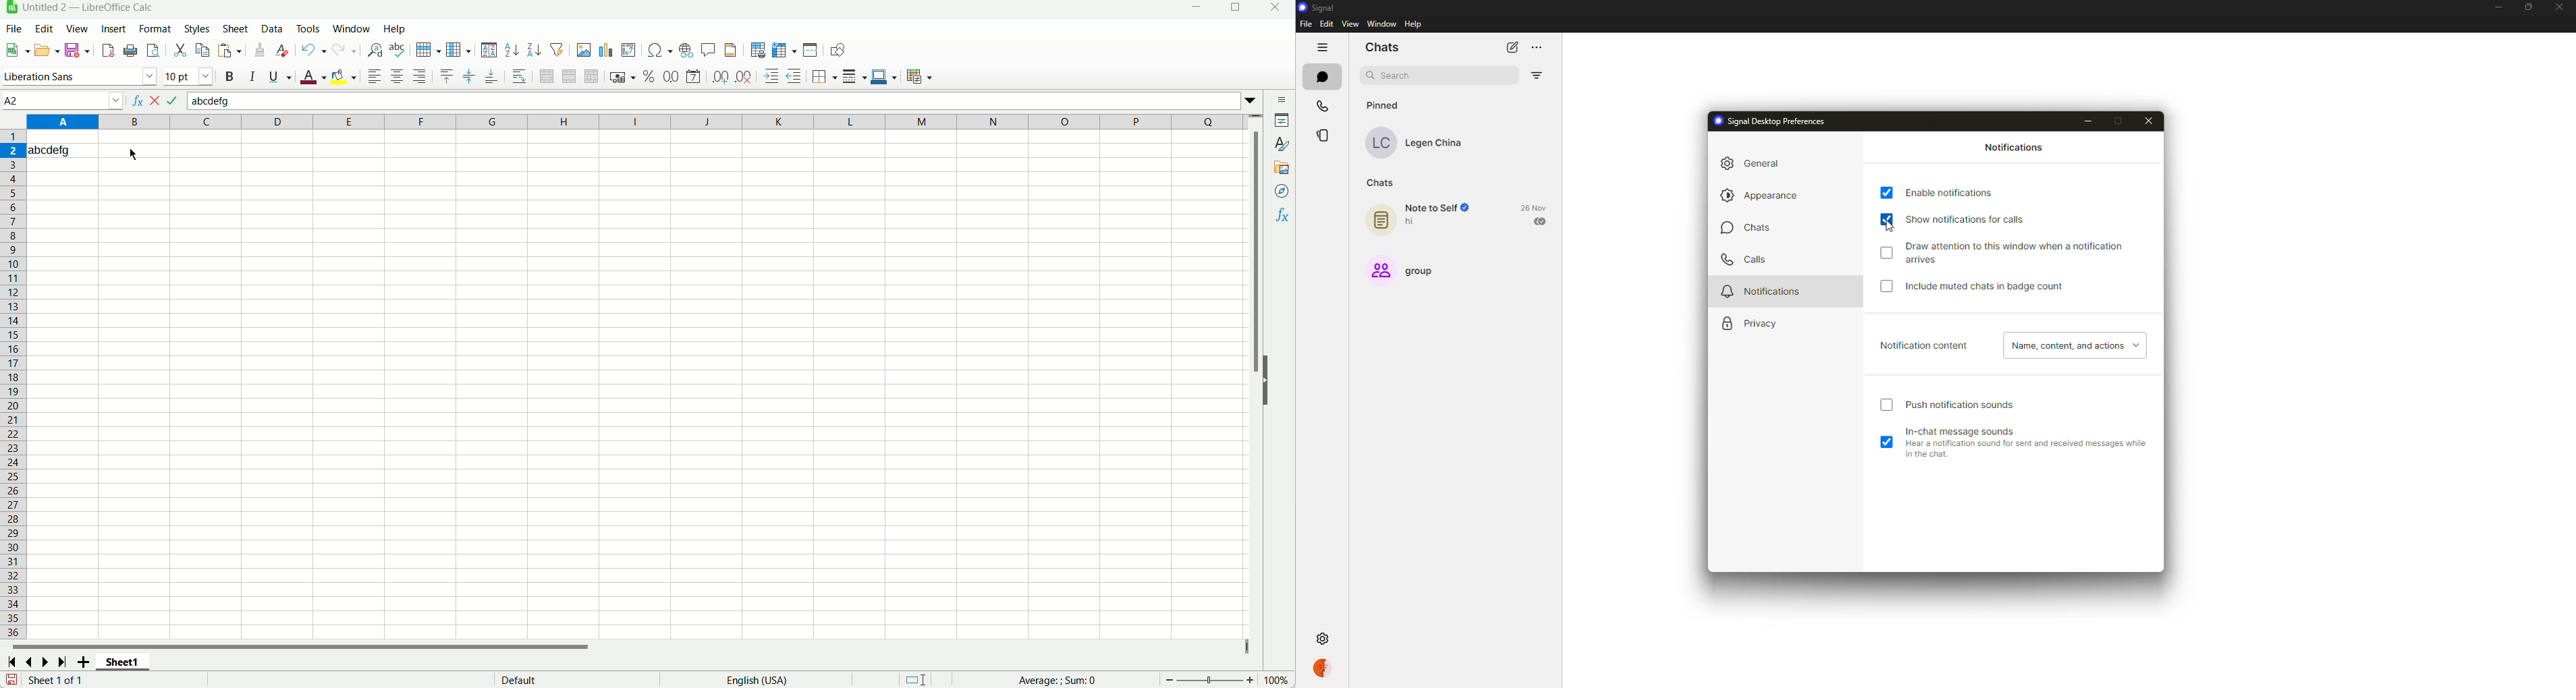 This screenshot has width=2576, height=700. Describe the element at coordinates (1747, 257) in the screenshot. I see `calls` at that location.